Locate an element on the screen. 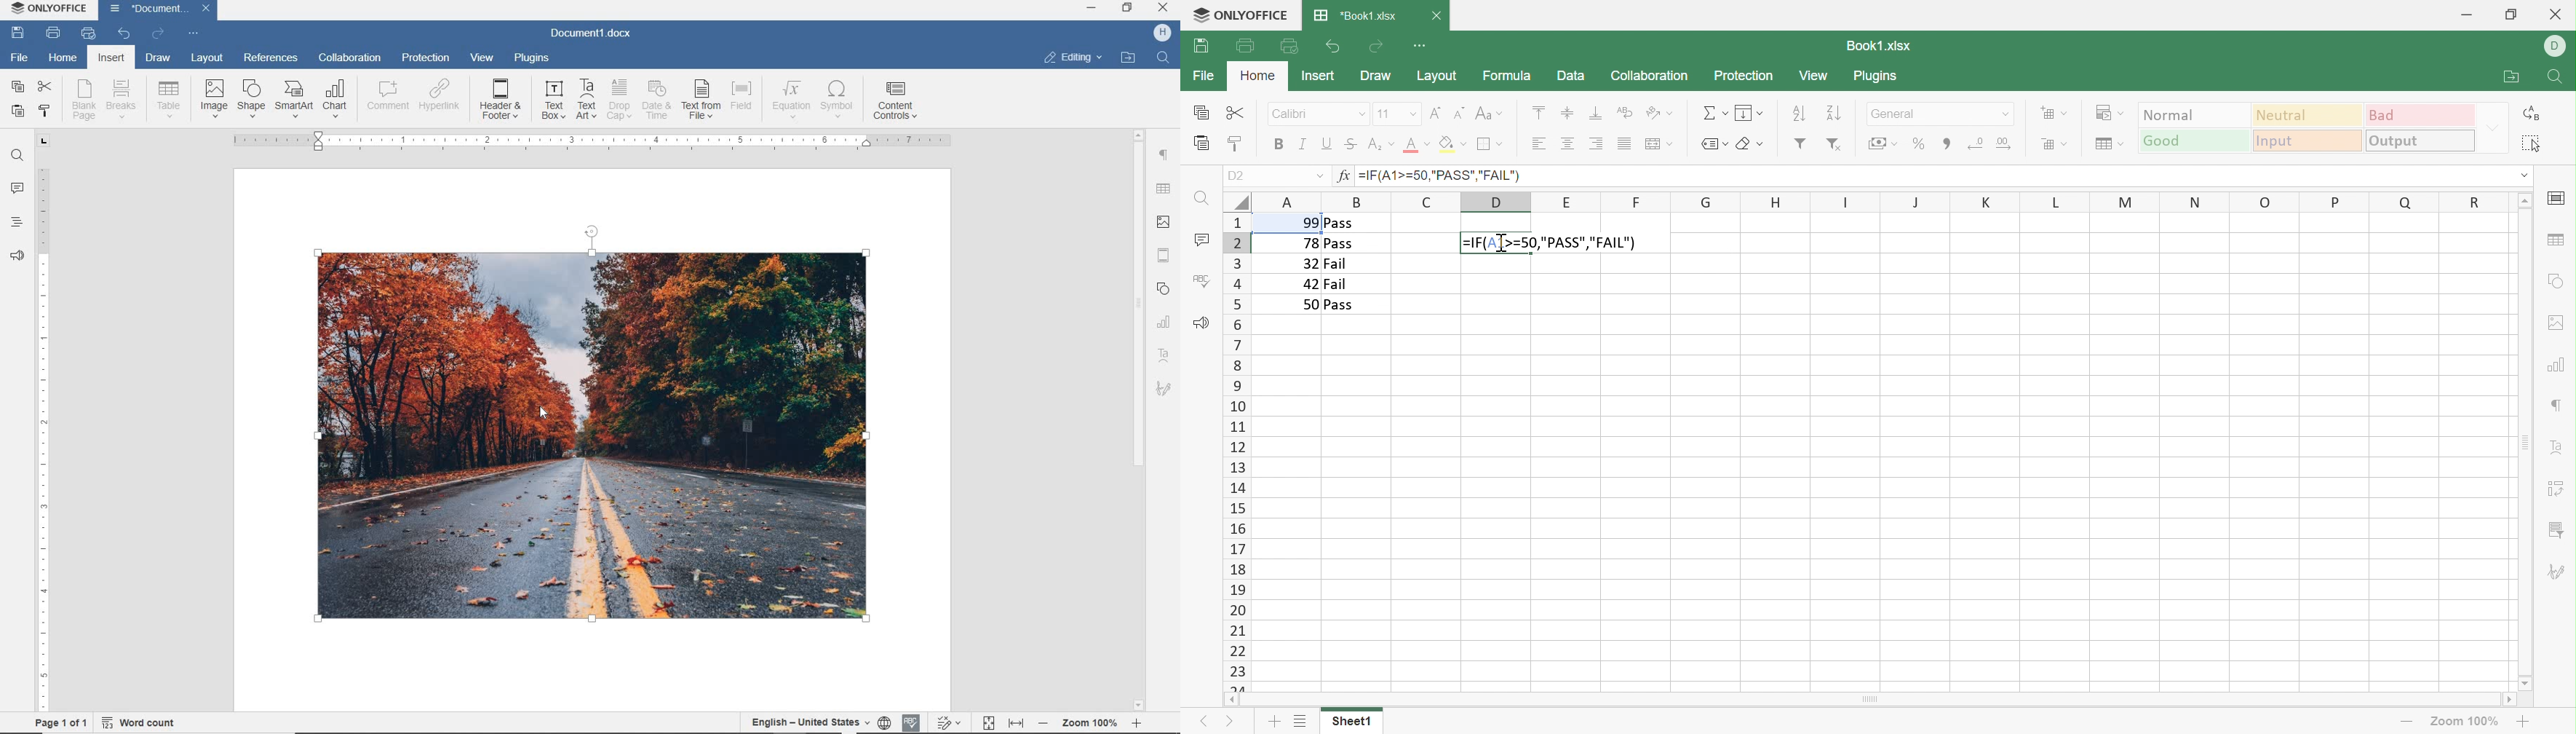  undo is located at coordinates (123, 34).